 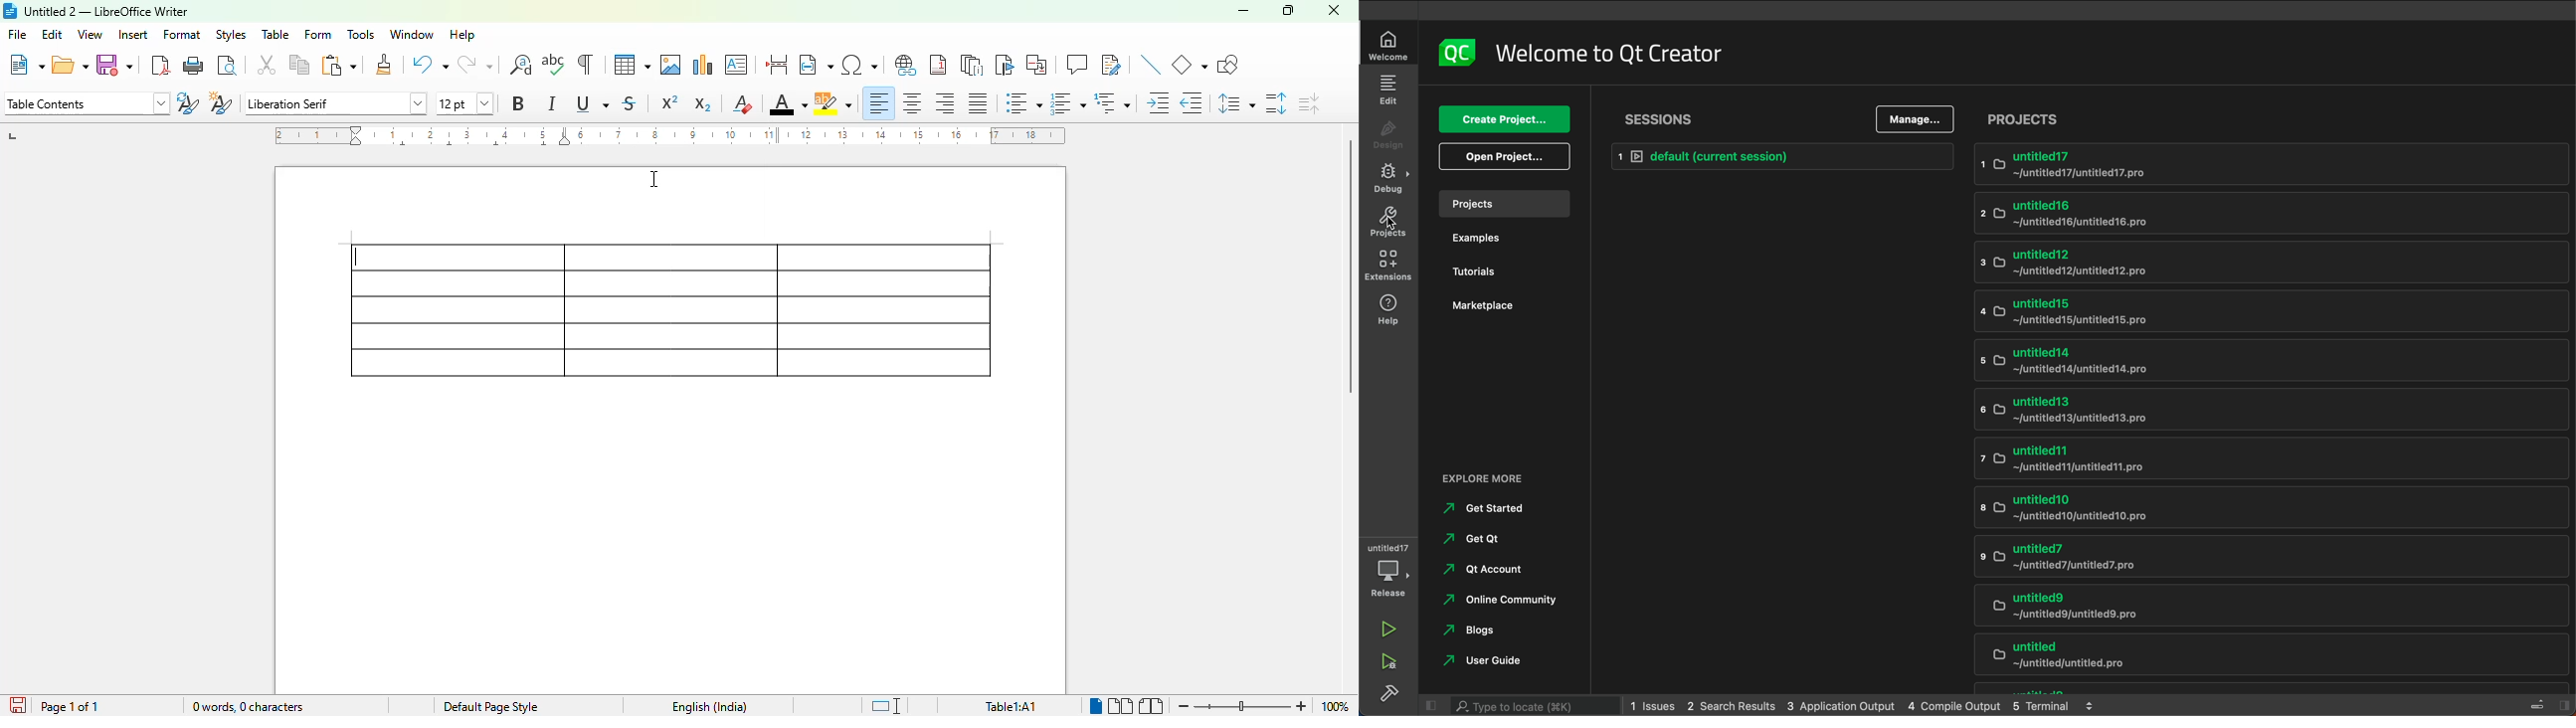 I want to click on show draw functions, so click(x=1227, y=64).